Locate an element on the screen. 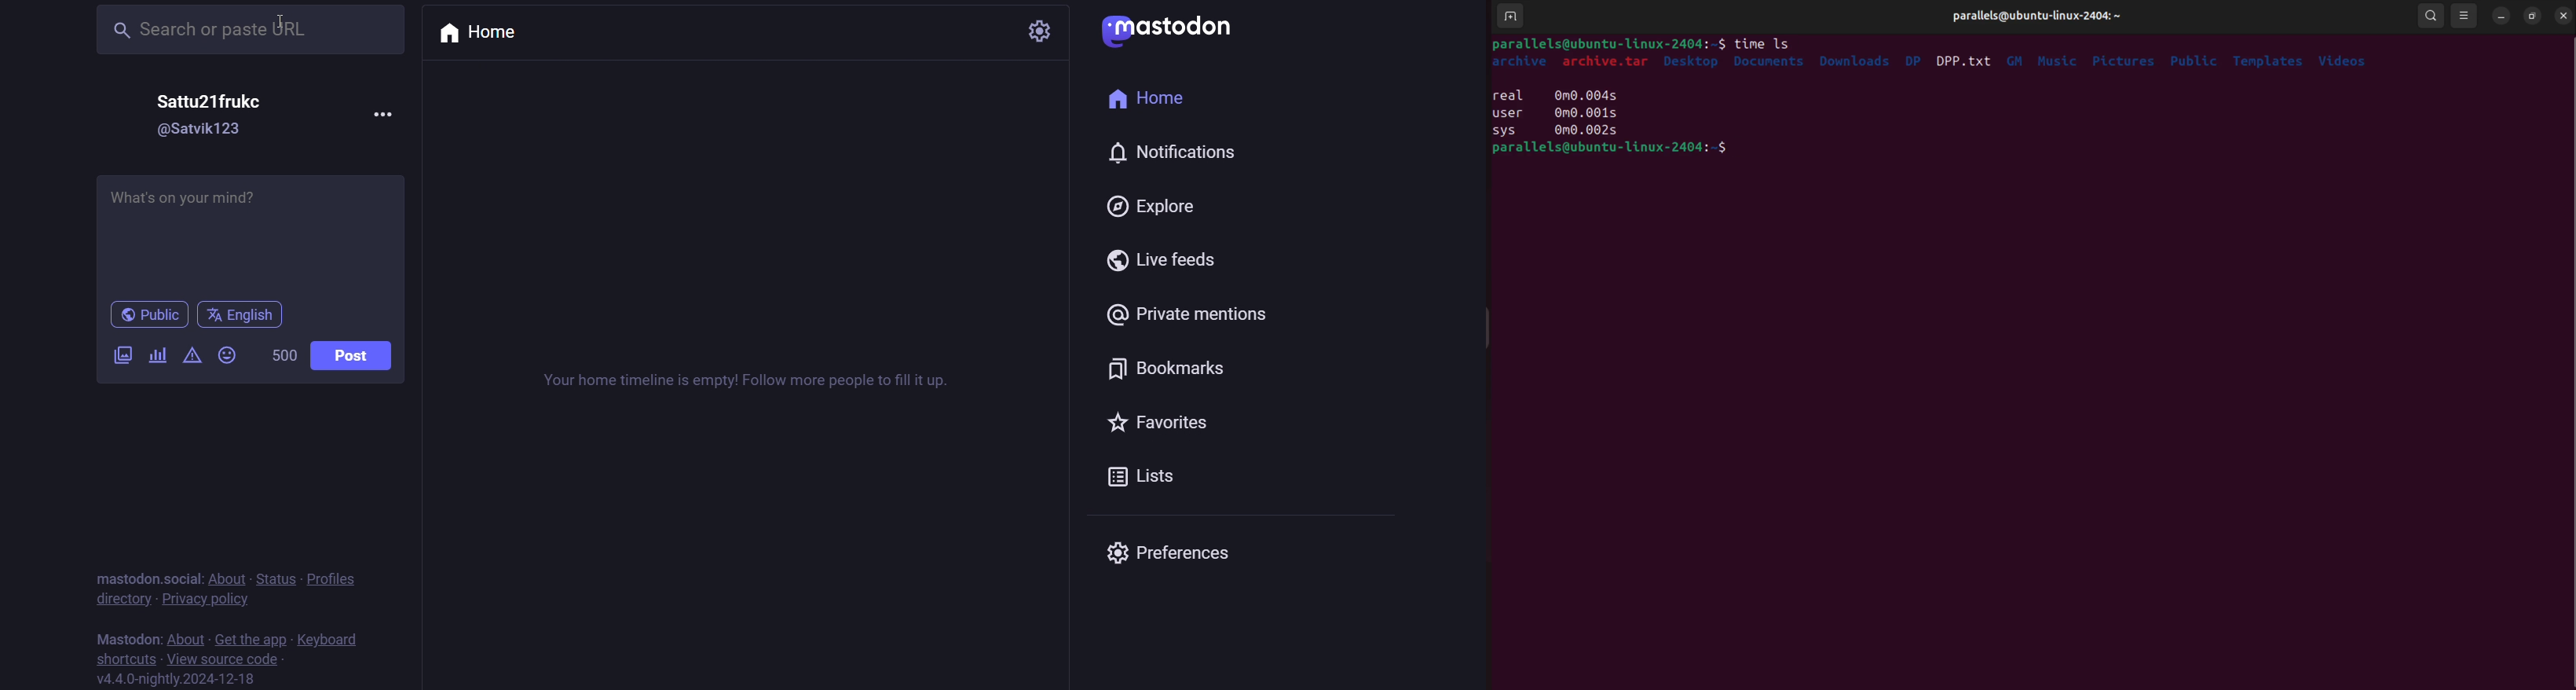 This screenshot has height=700, width=2576. logo is located at coordinates (1173, 31).